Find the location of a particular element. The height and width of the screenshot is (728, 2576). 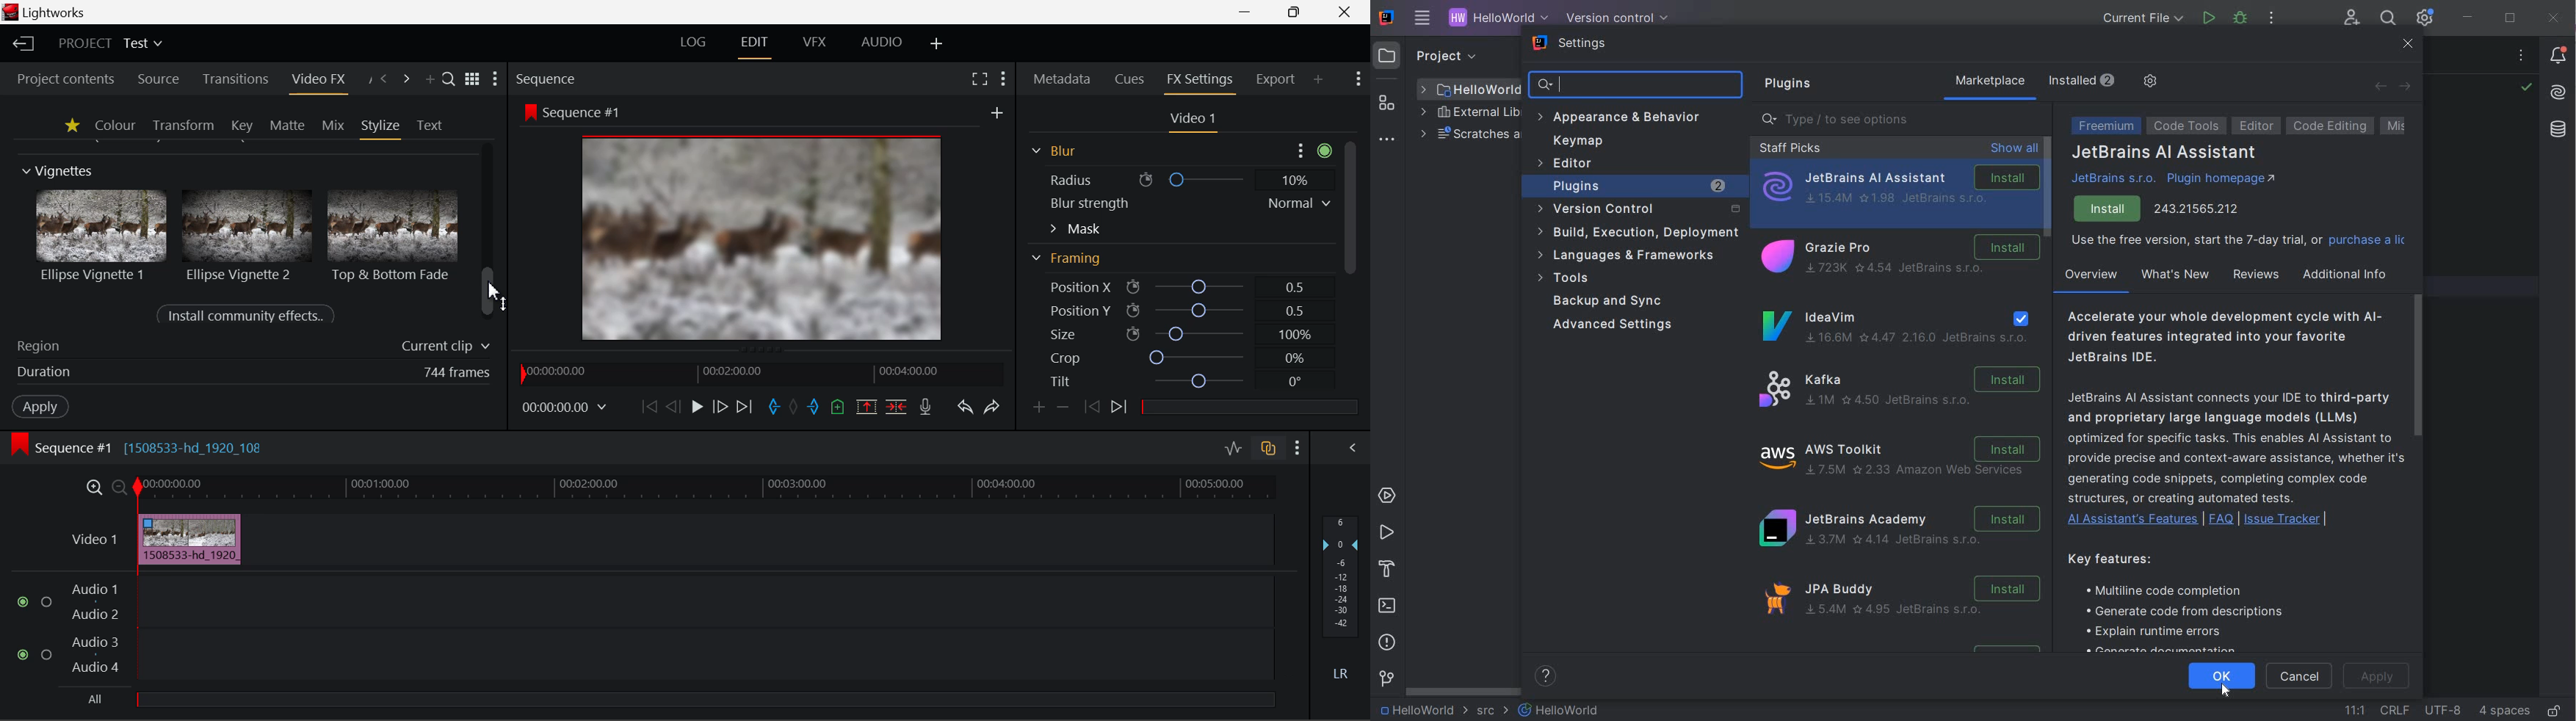

Colour is located at coordinates (114, 125).